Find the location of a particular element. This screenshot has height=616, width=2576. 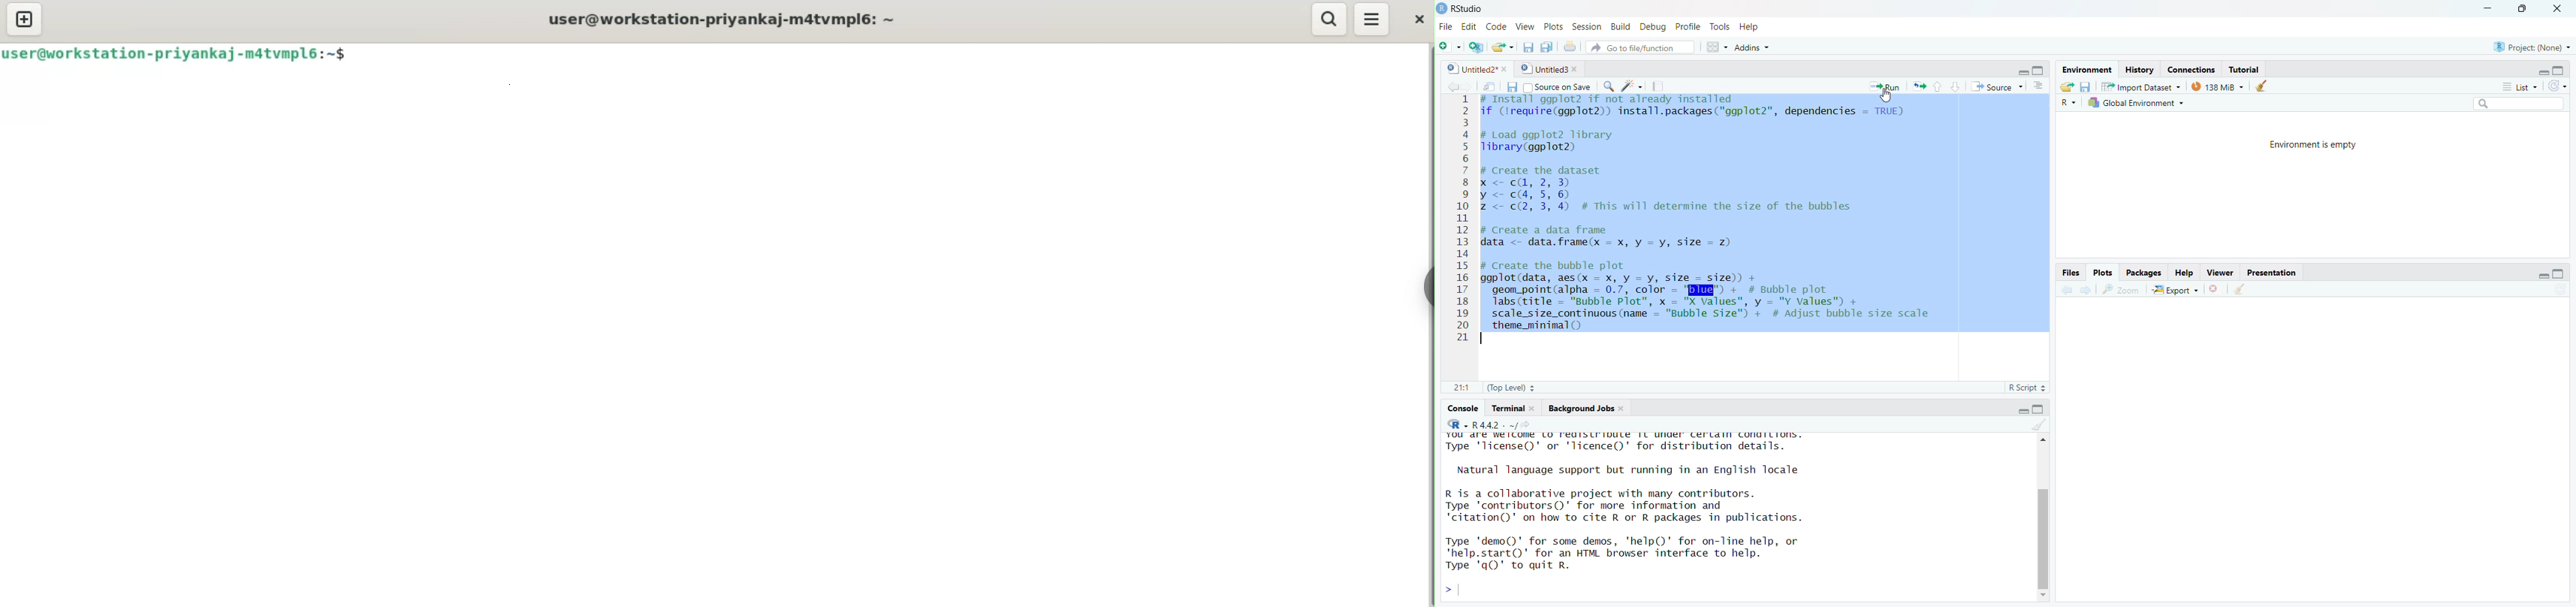

Files is located at coordinates (2070, 271).